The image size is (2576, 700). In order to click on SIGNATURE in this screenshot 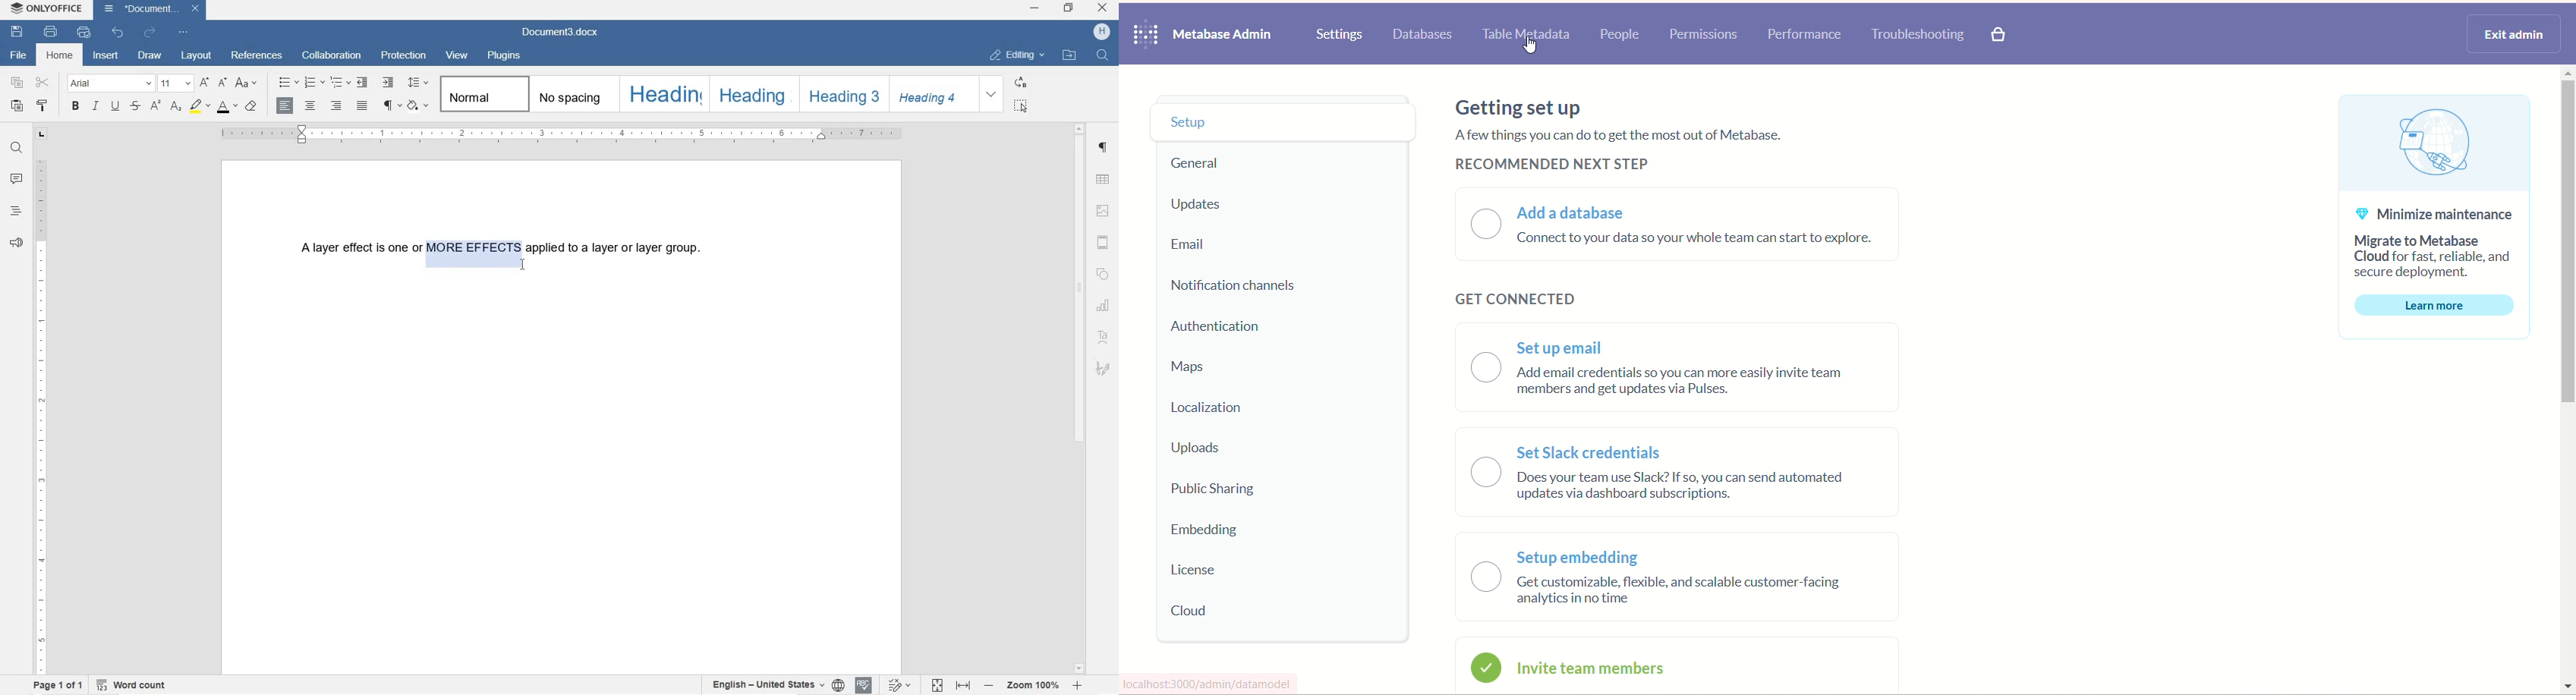, I will do `click(1103, 367)`.